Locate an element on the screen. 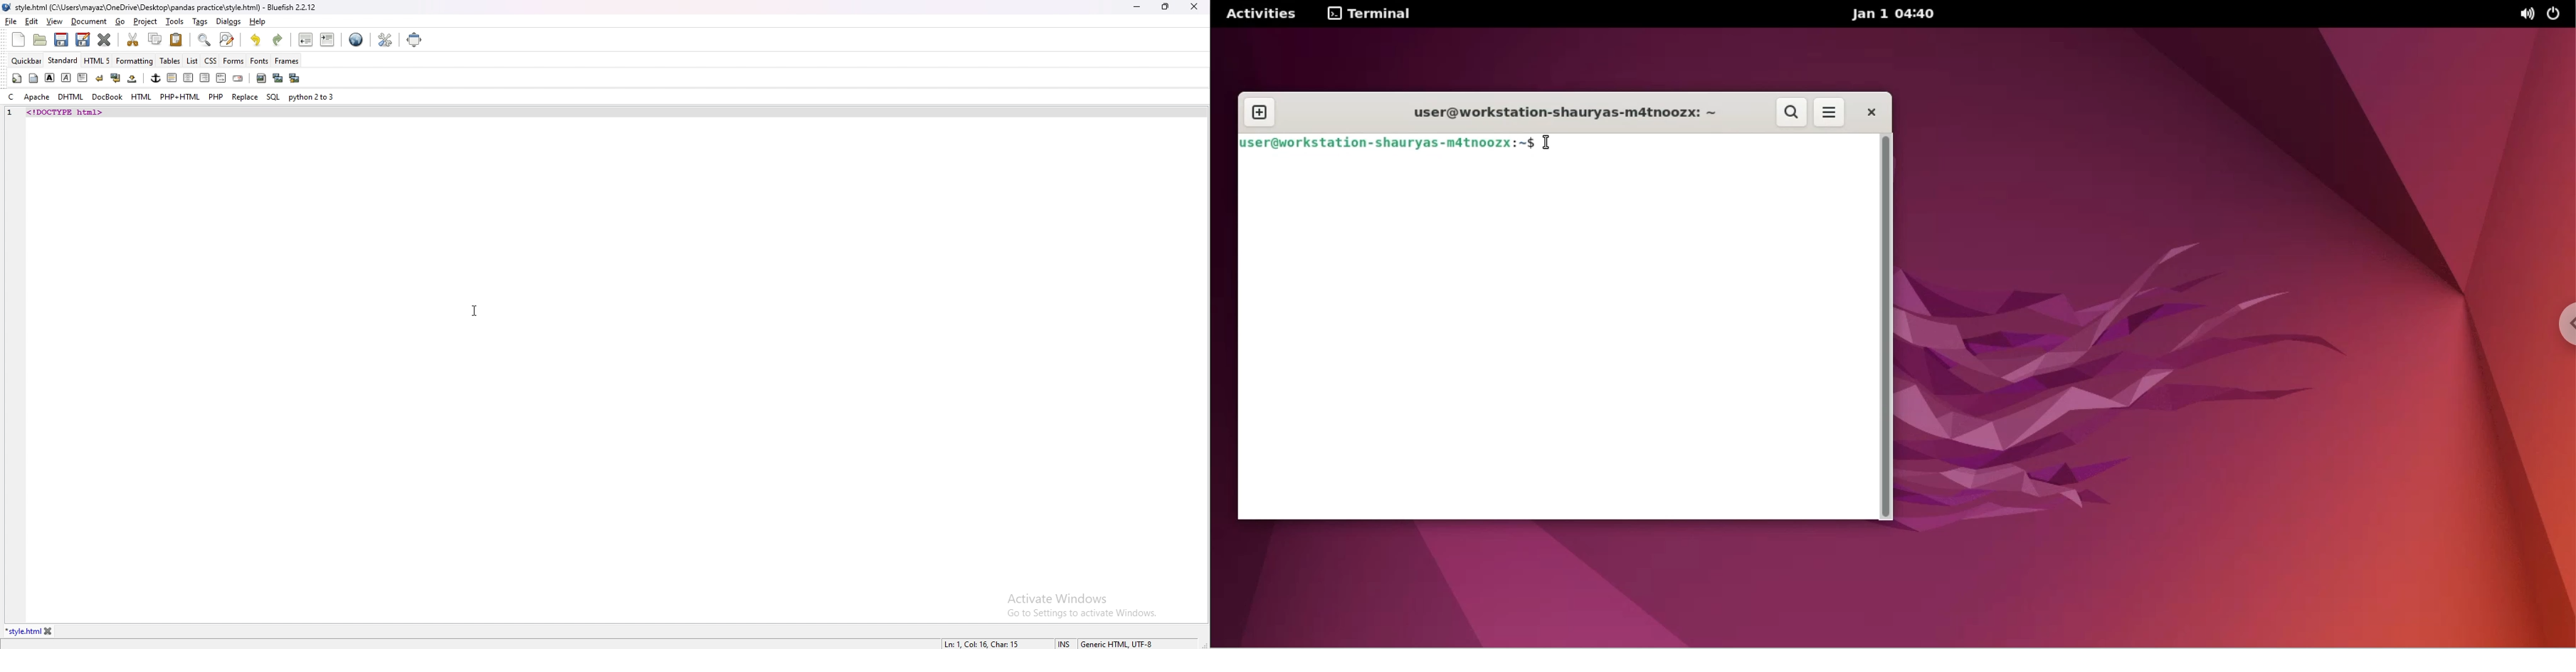 This screenshot has height=672, width=2576. php+html is located at coordinates (180, 97).